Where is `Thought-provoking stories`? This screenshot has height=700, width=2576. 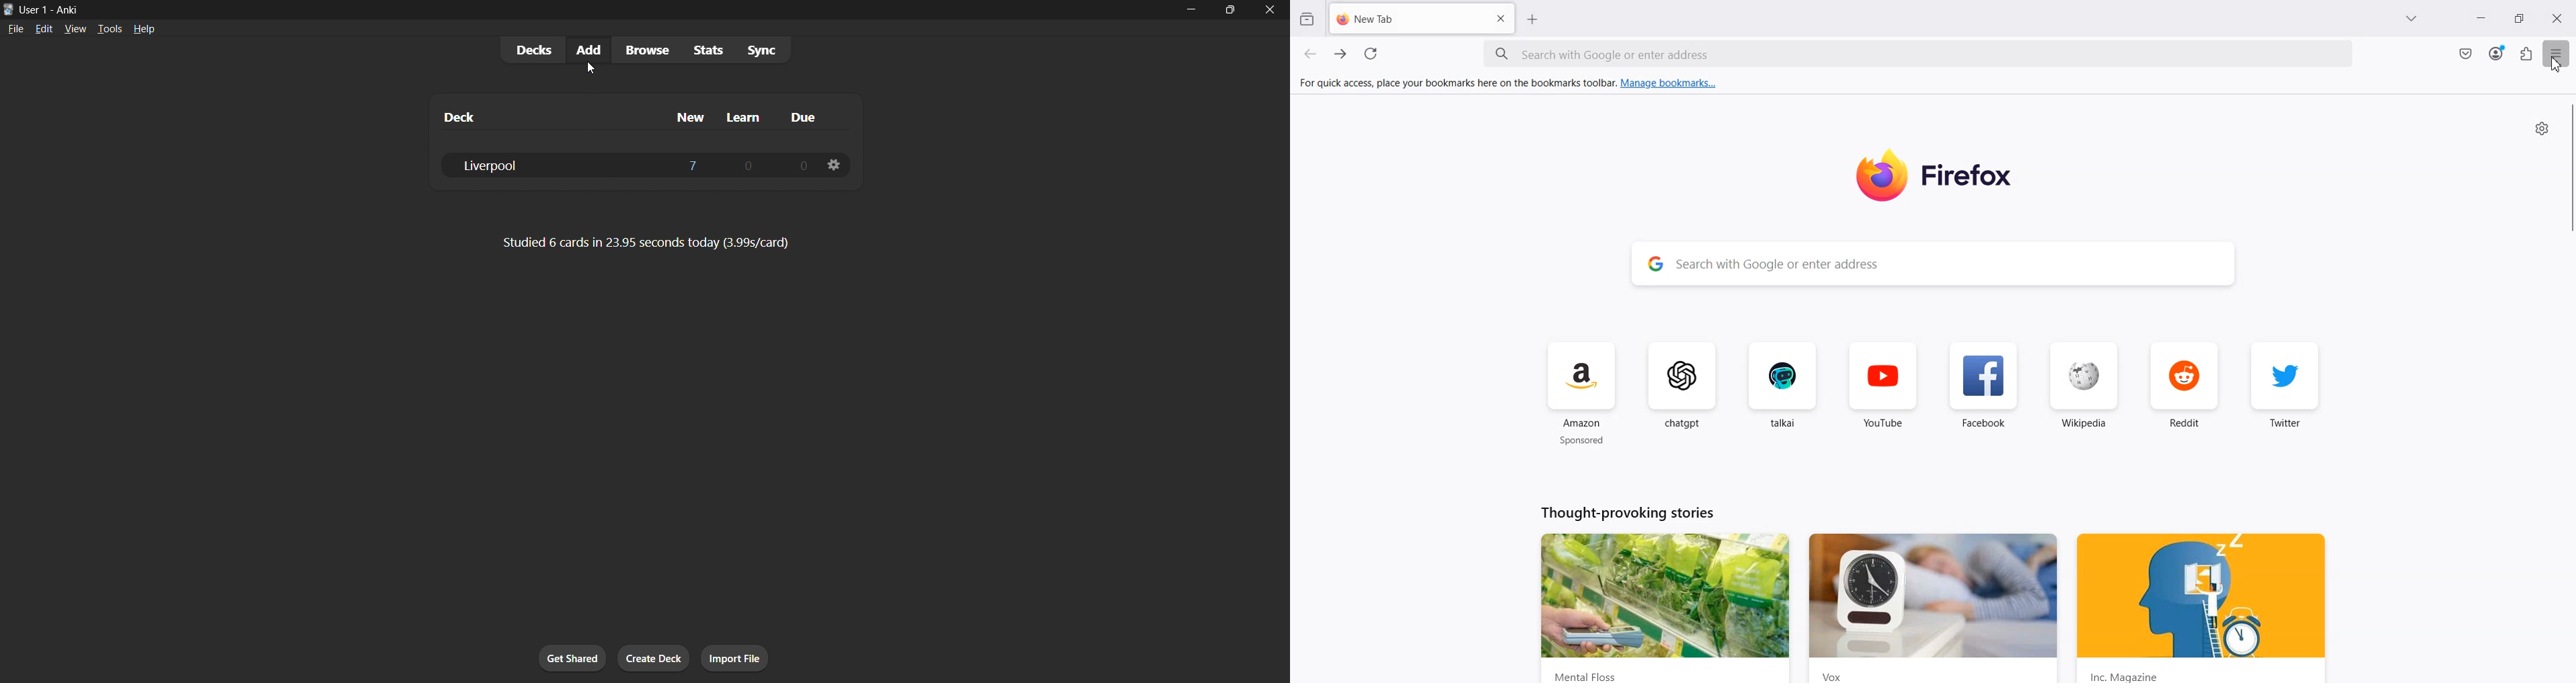
Thought-provoking stories is located at coordinates (1630, 514).